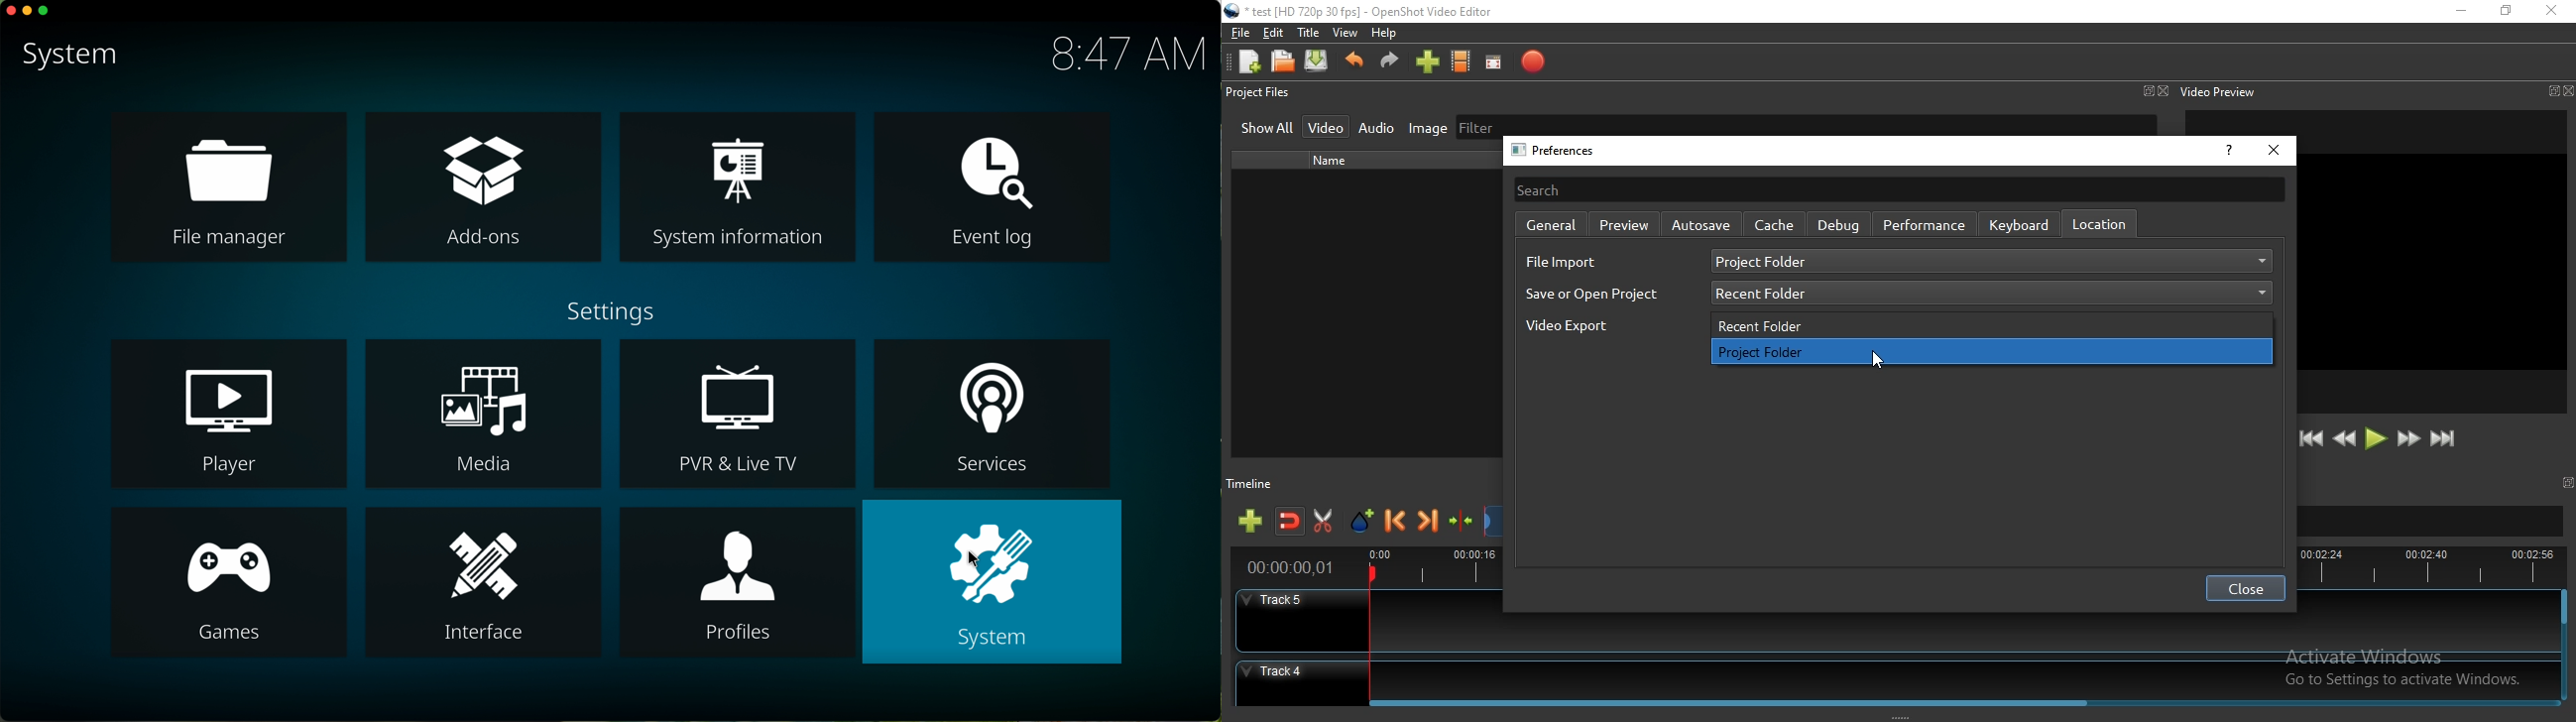 Image resolution: width=2576 pixels, height=728 pixels. I want to click on Rewind , so click(2344, 439).